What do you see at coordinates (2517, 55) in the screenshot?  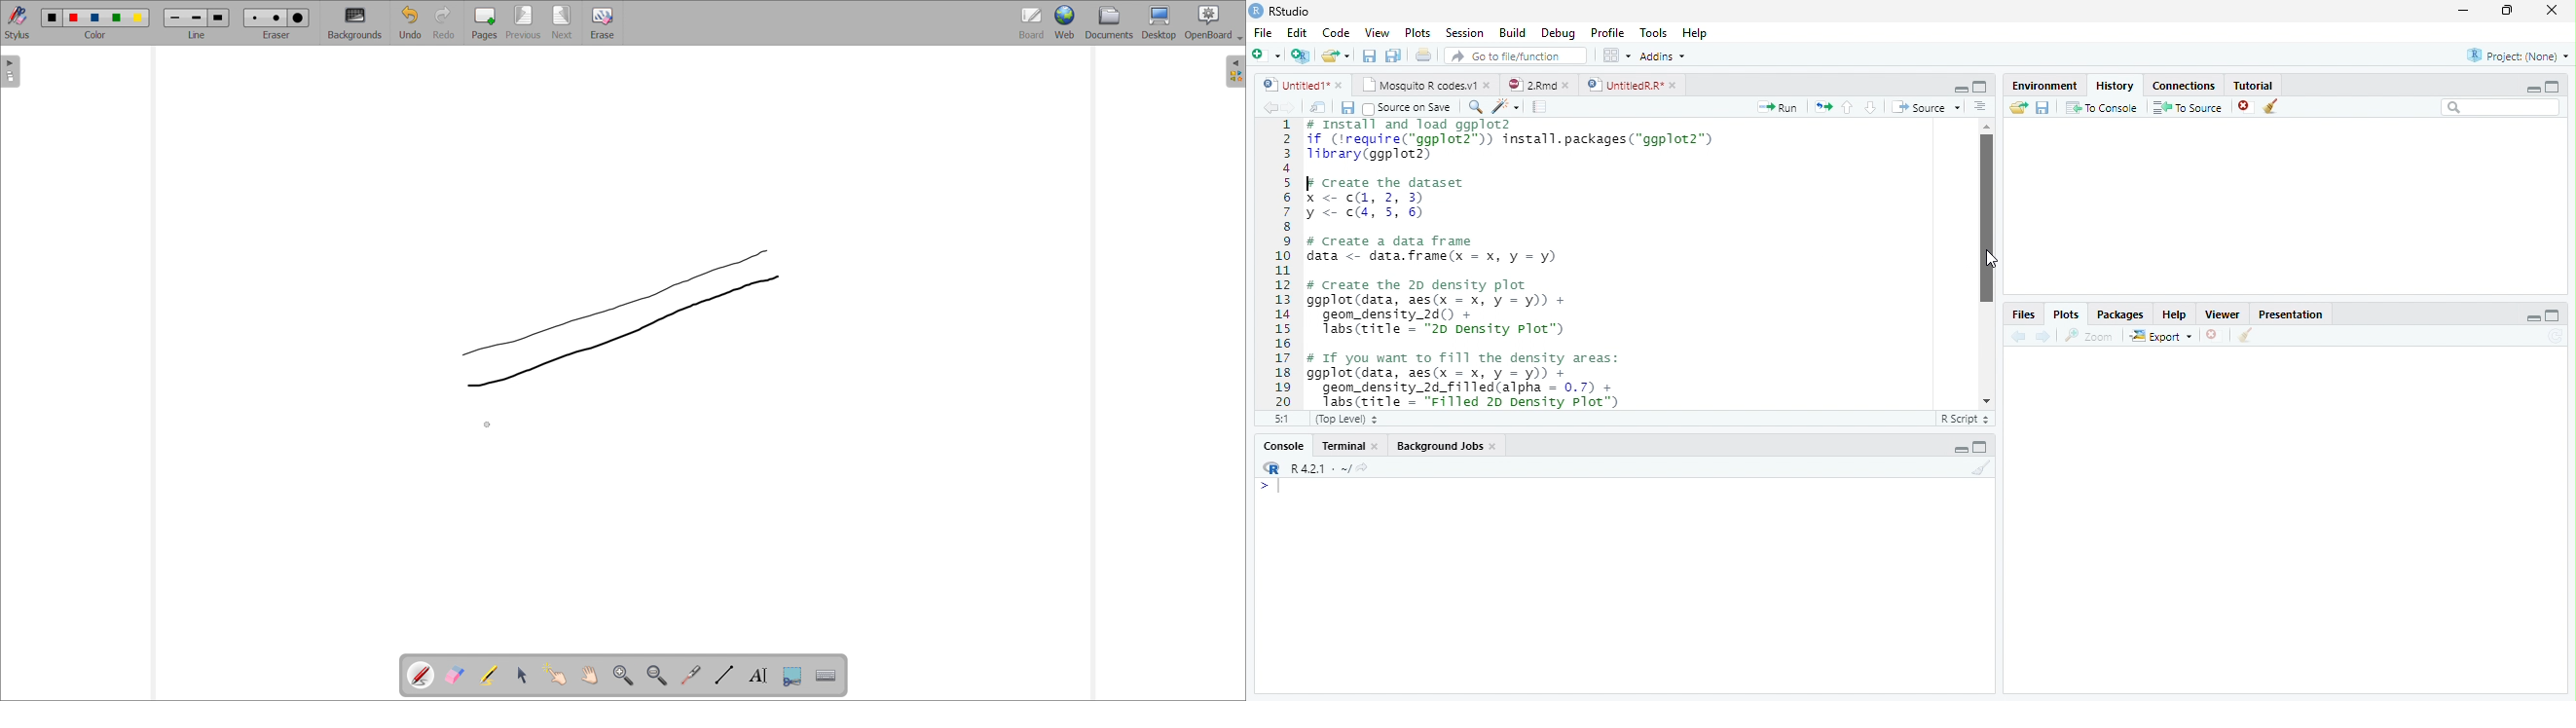 I see `Project: (None)` at bounding box center [2517, 55].